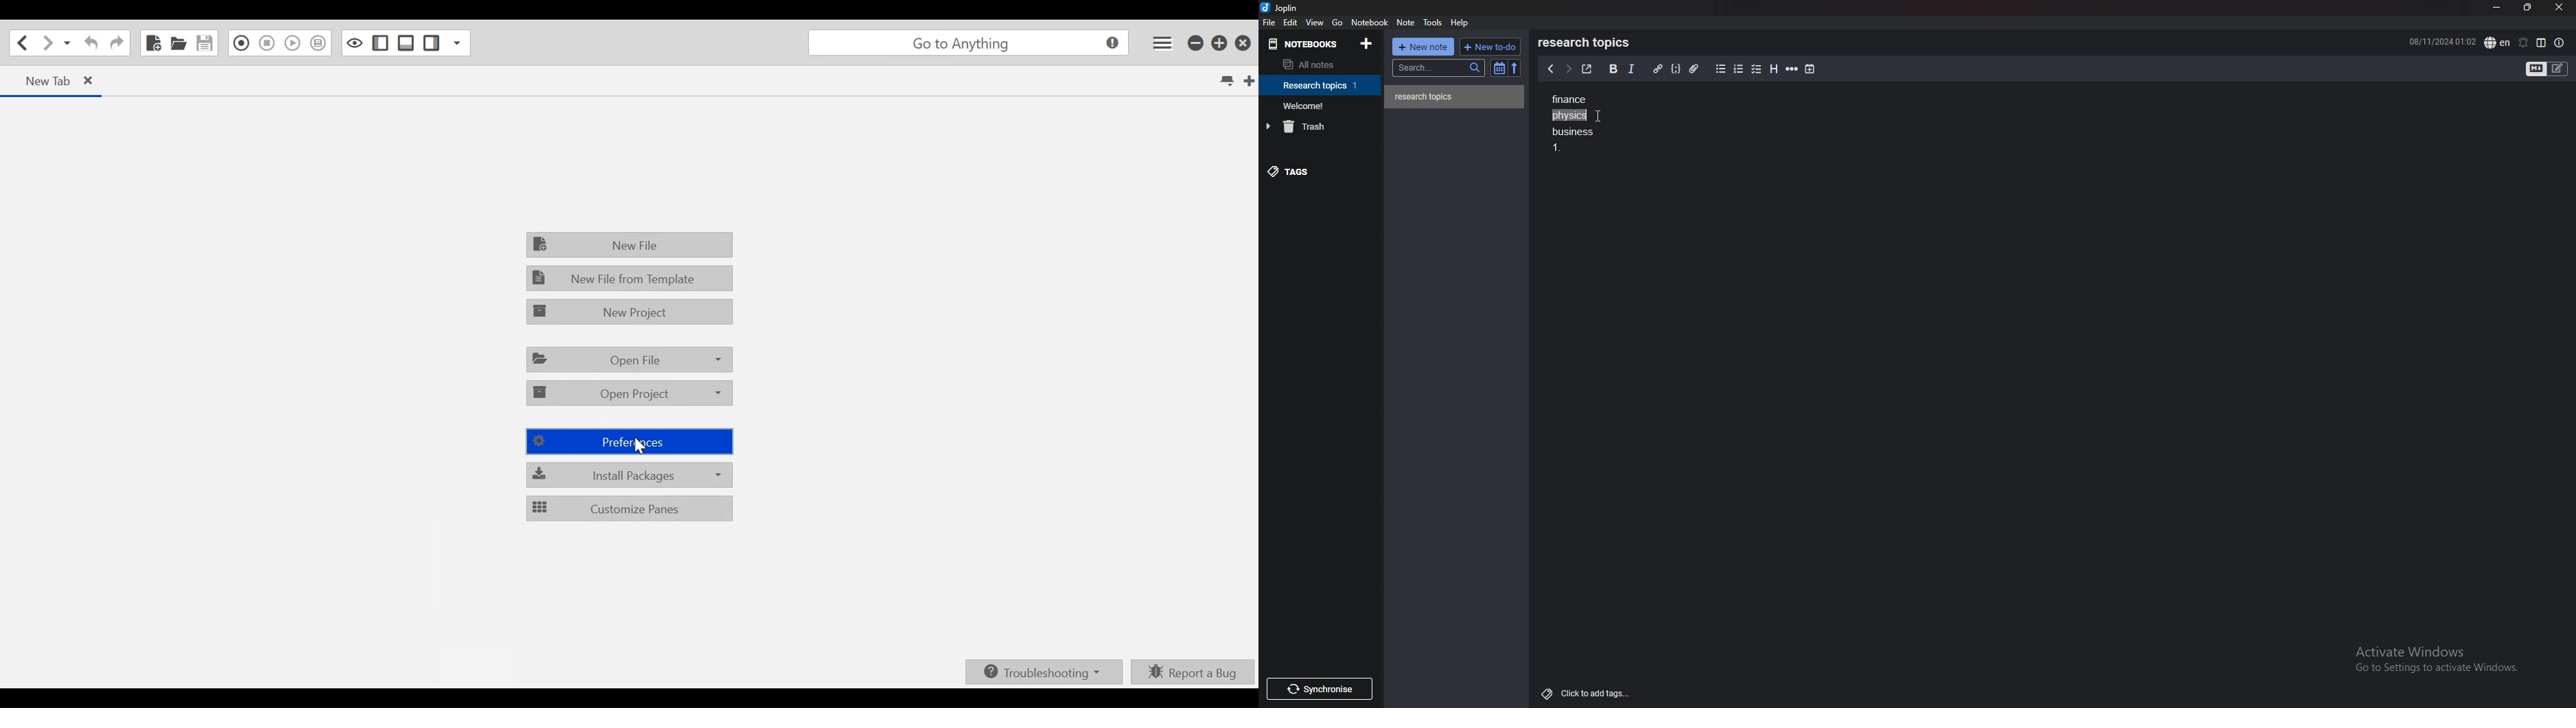  Describe the element at coordinates (1455, 97) in the screenshot. I see `note` at that location.